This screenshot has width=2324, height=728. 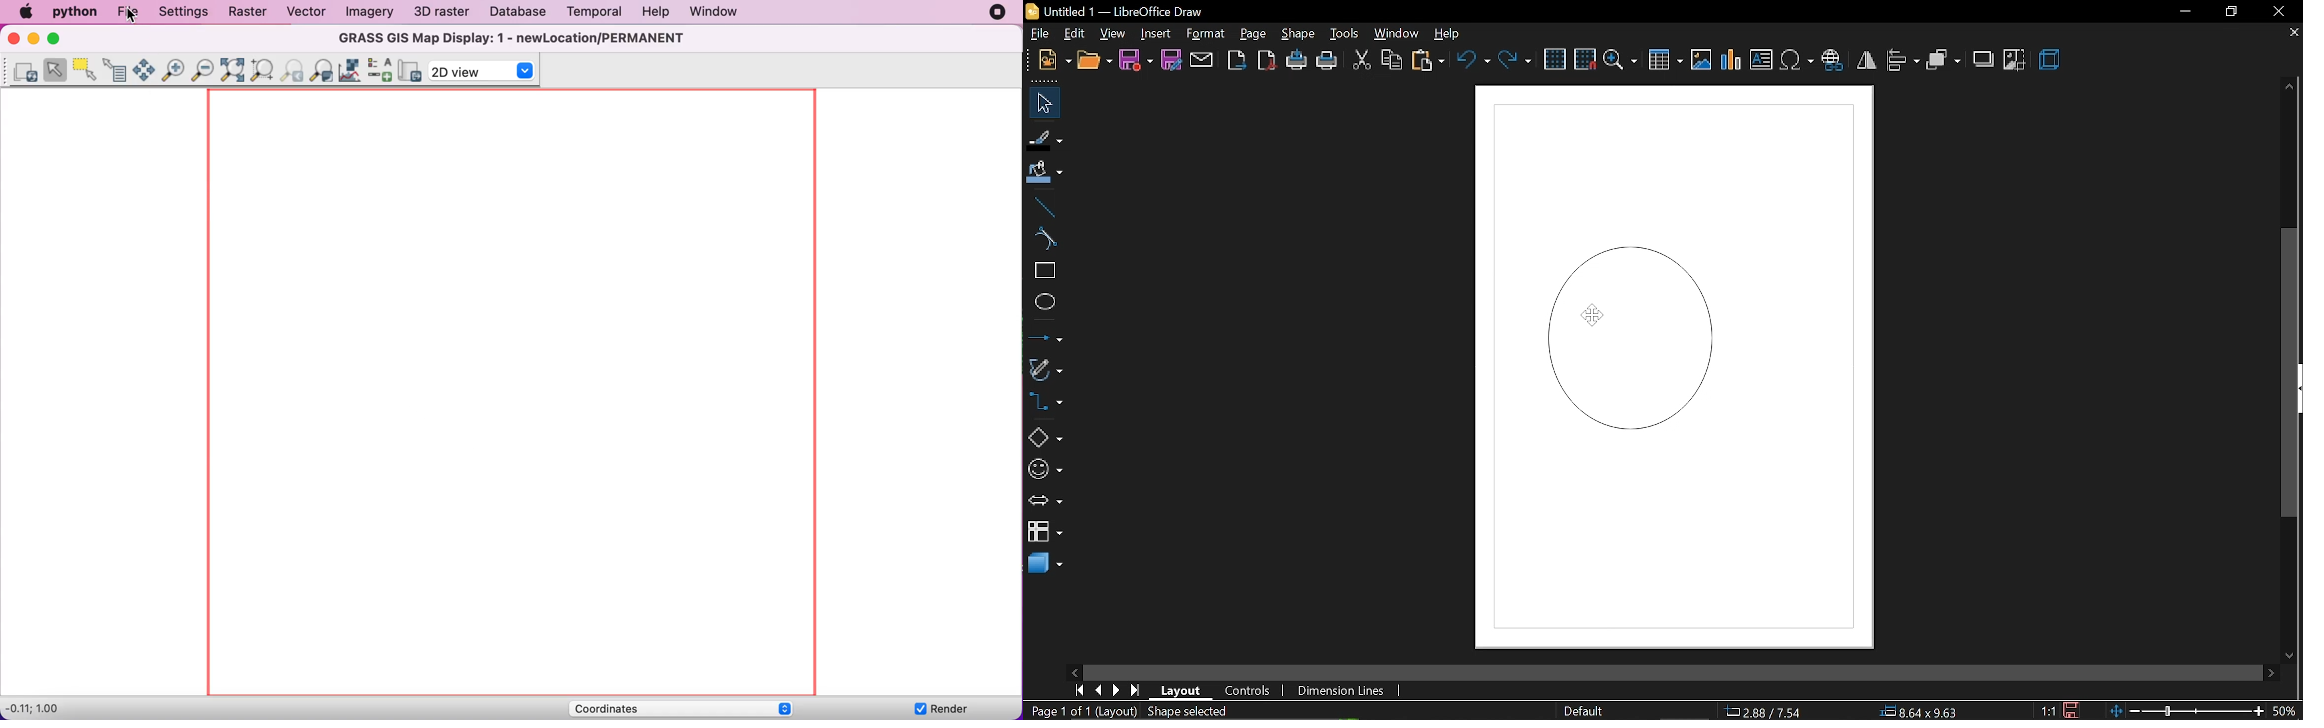 What do you see at coordinates (1265, 62) in the screenshot?
I see `export as` at bounding box center [1265, 62].